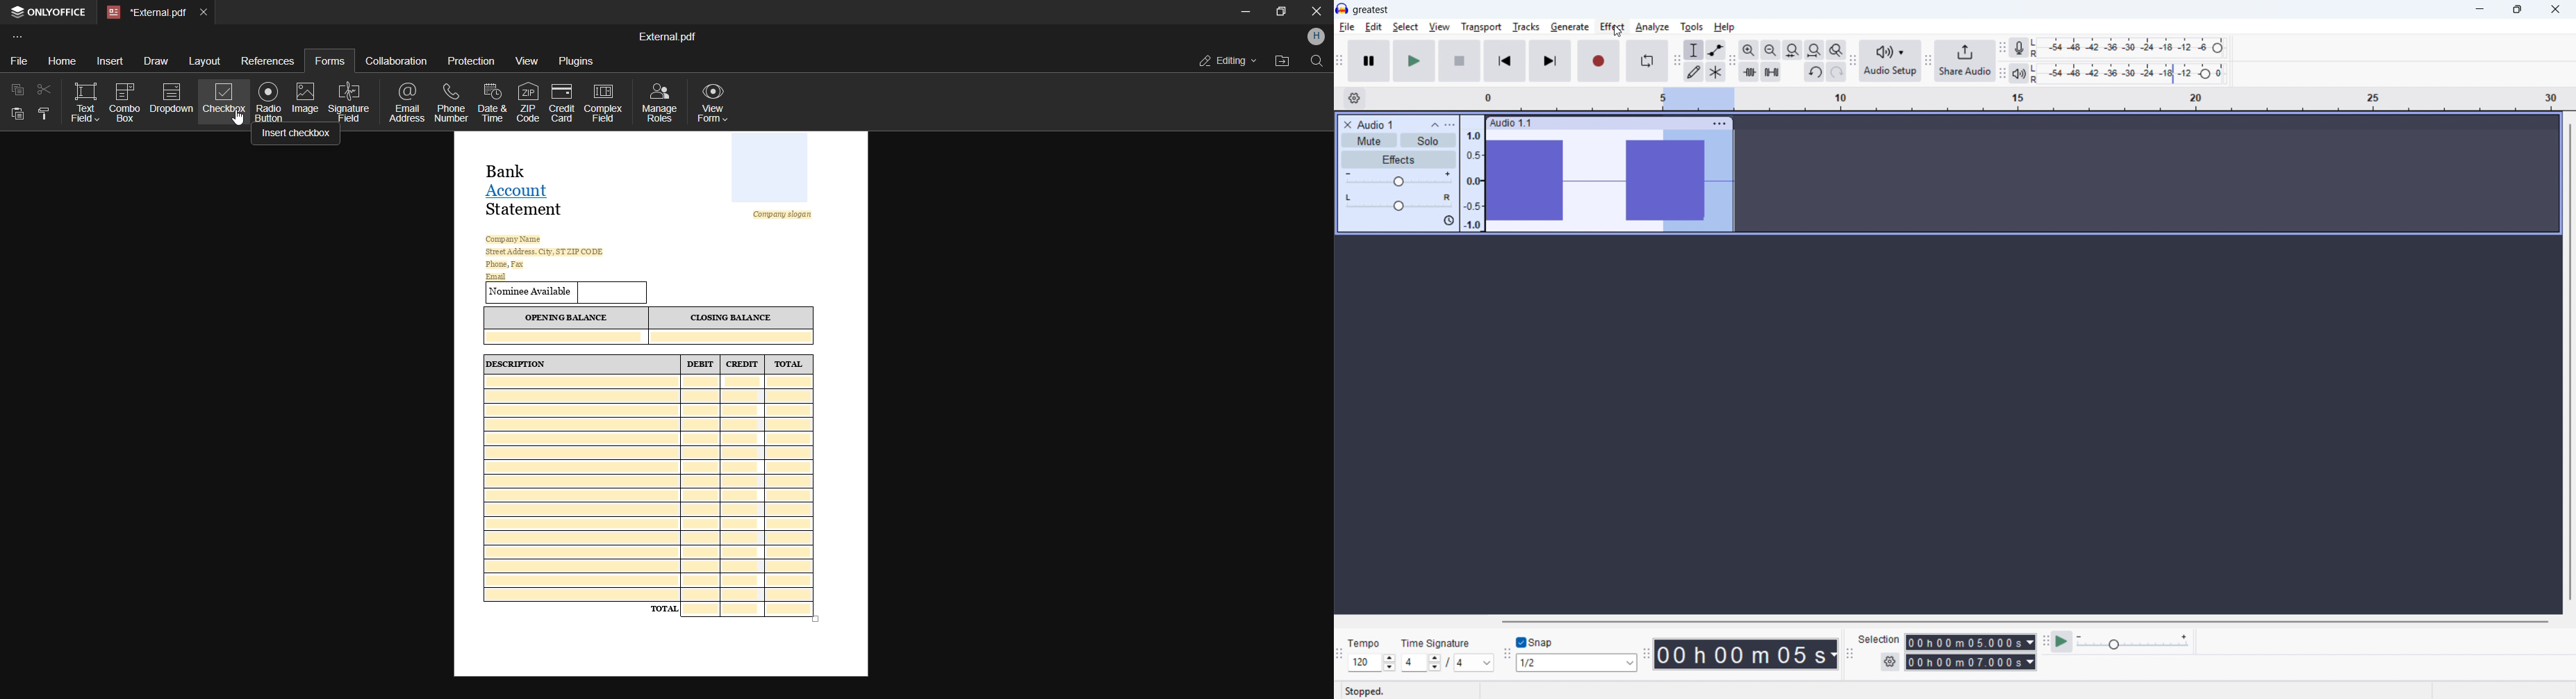  Describe the element at coordinates (1694, 49) in the screenshot. I see `Selection tool ` at that location.